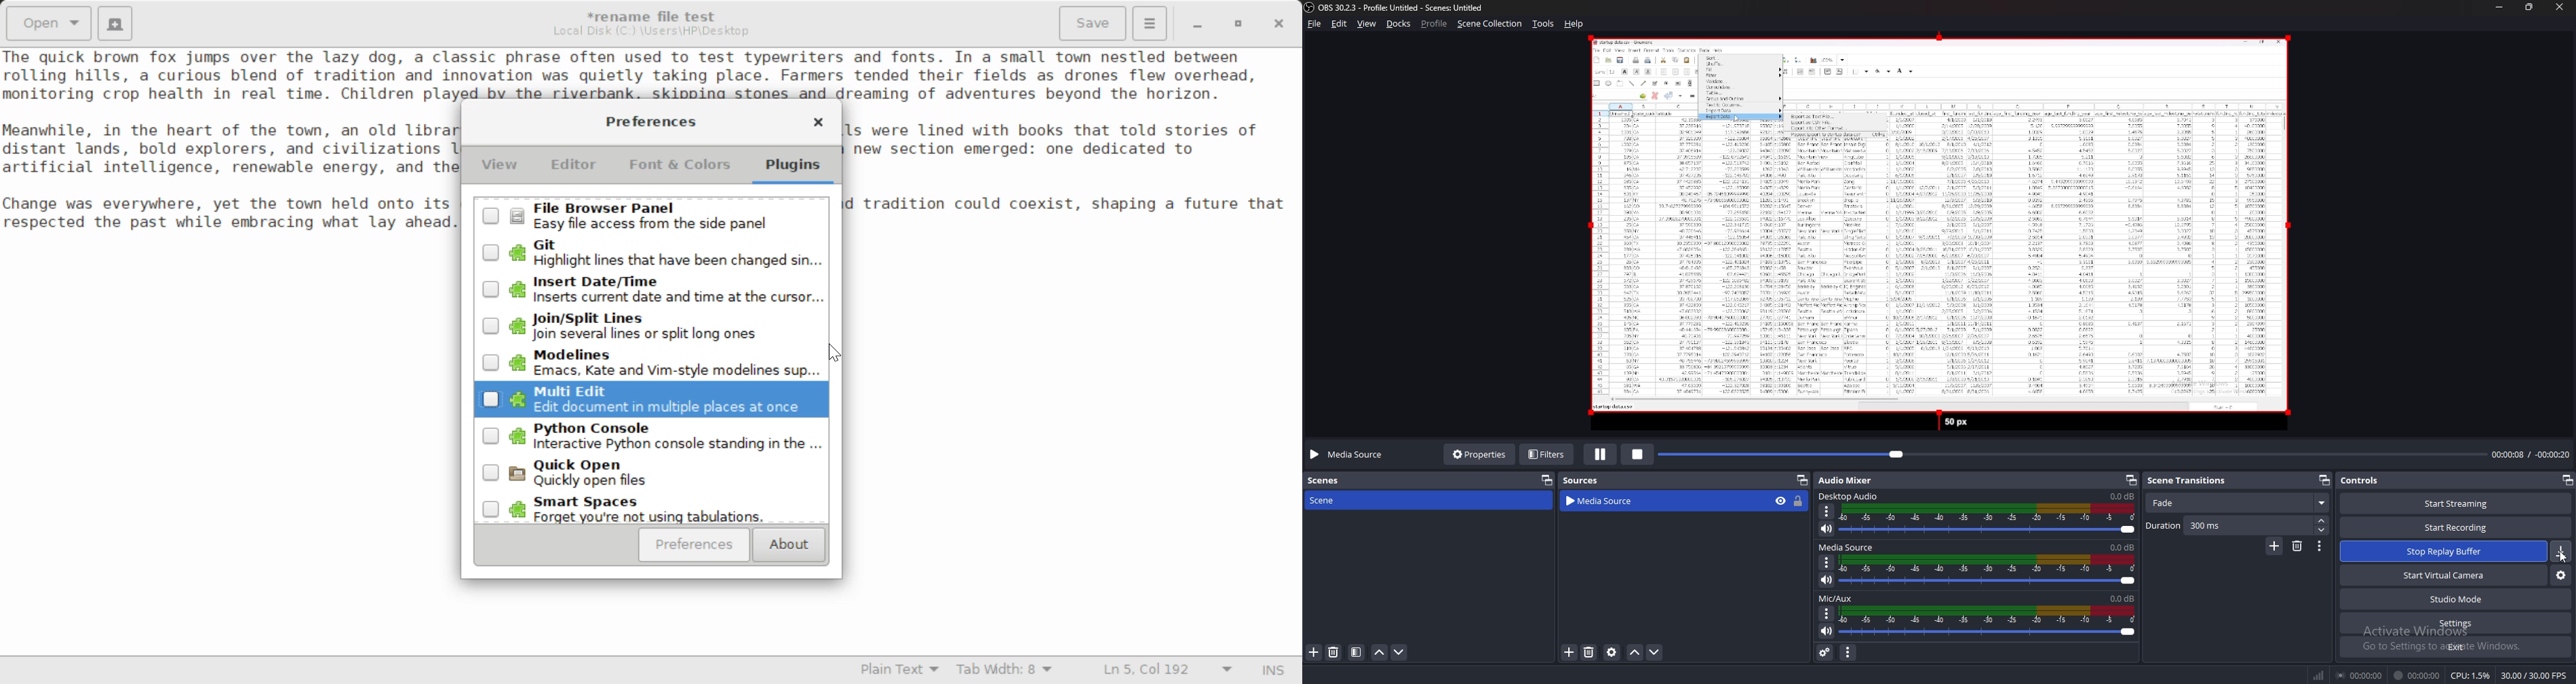  I want to click on options, so click(1827, 614).